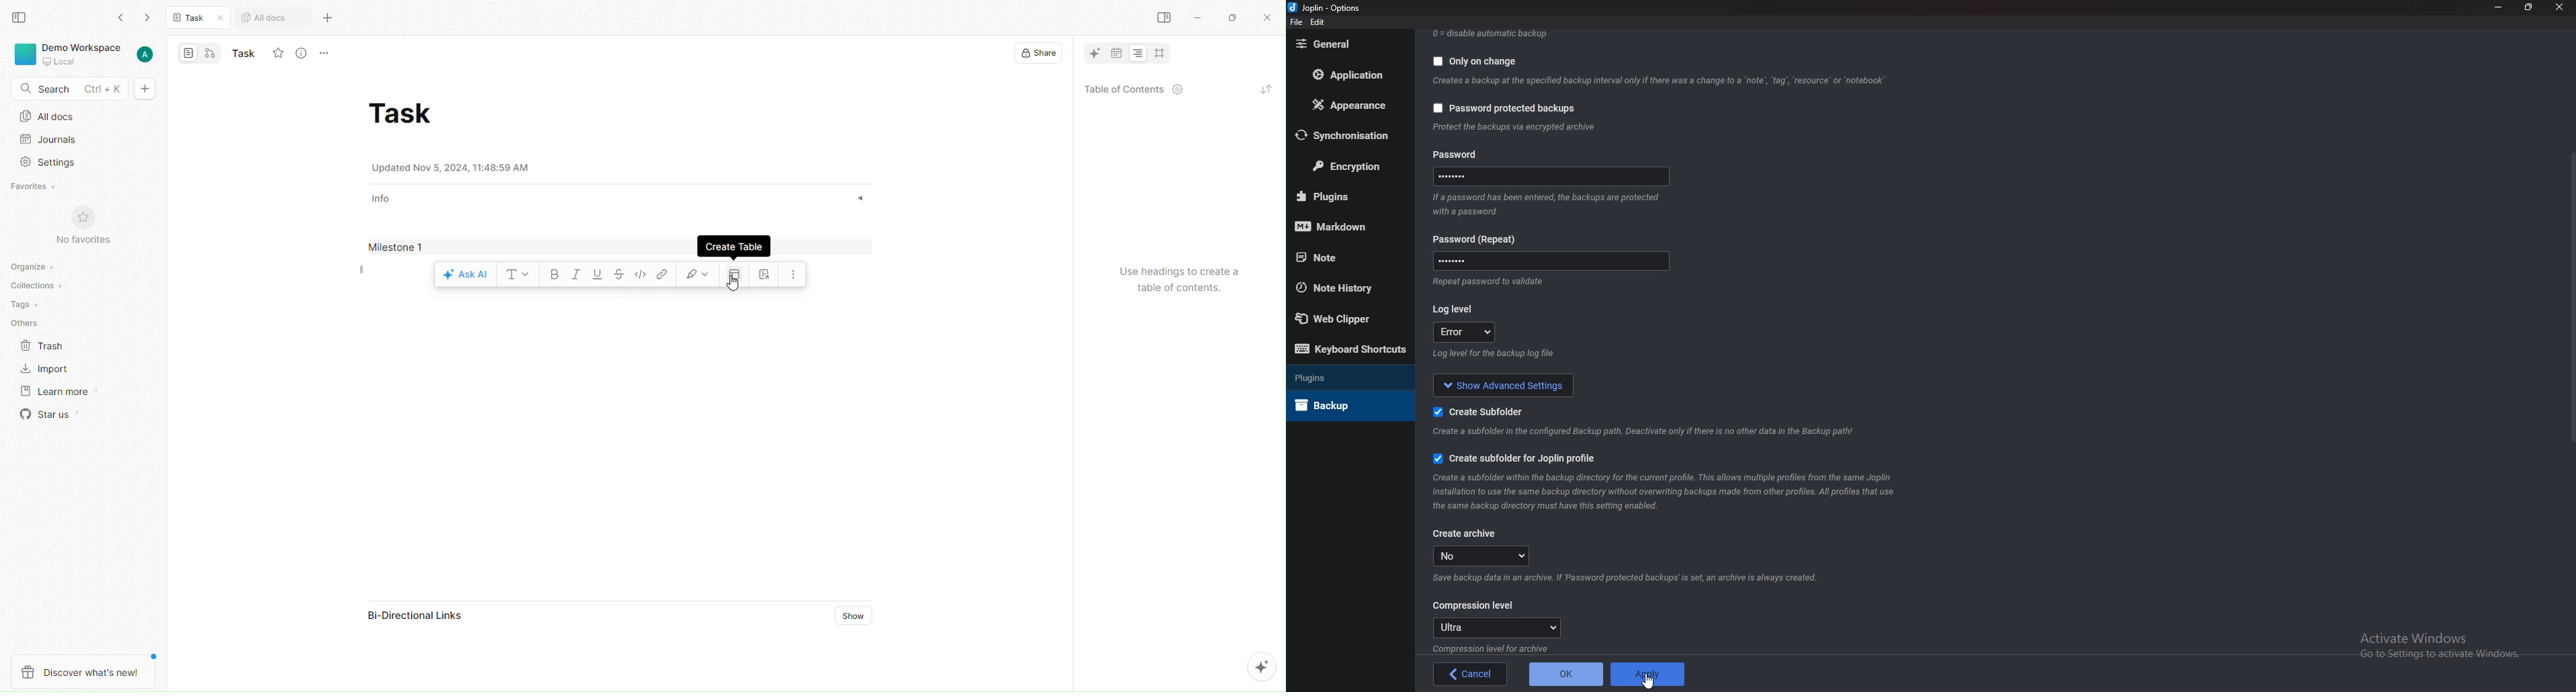 This screenshot has height=700, width=2576. Describe the element at coordinates (1499, 384) in the screenshot. I see `show advanced settings` at that location.